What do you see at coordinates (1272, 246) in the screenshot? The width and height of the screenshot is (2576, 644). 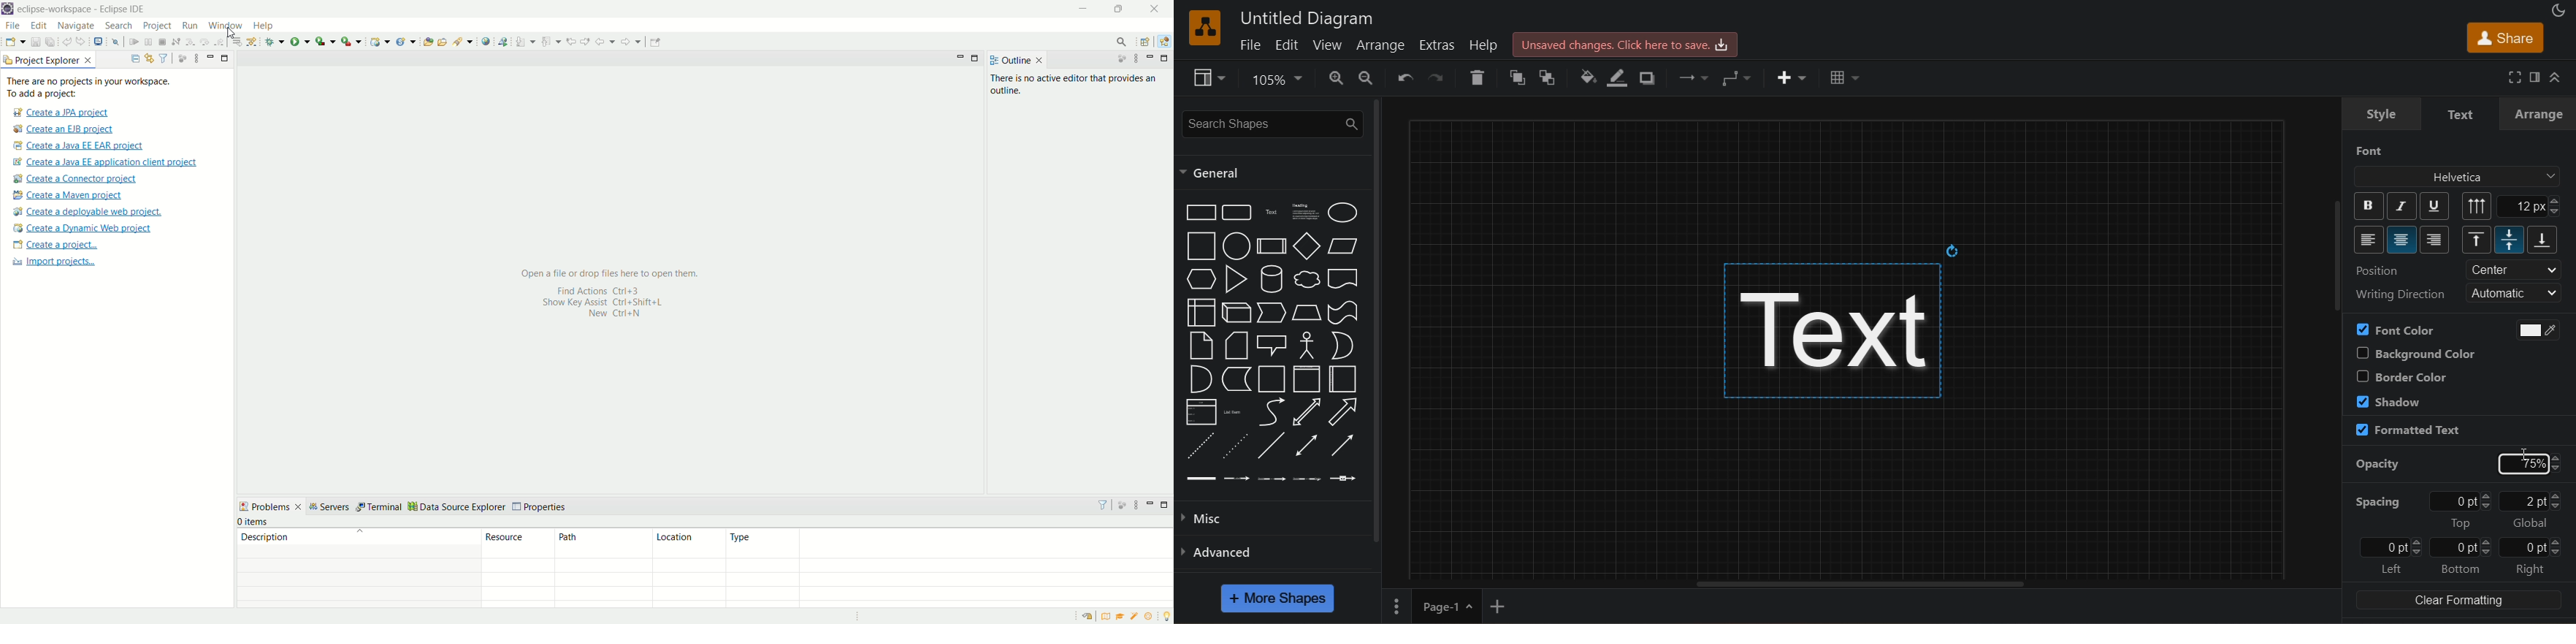 I see `process` at bounding box center [1272, 246].